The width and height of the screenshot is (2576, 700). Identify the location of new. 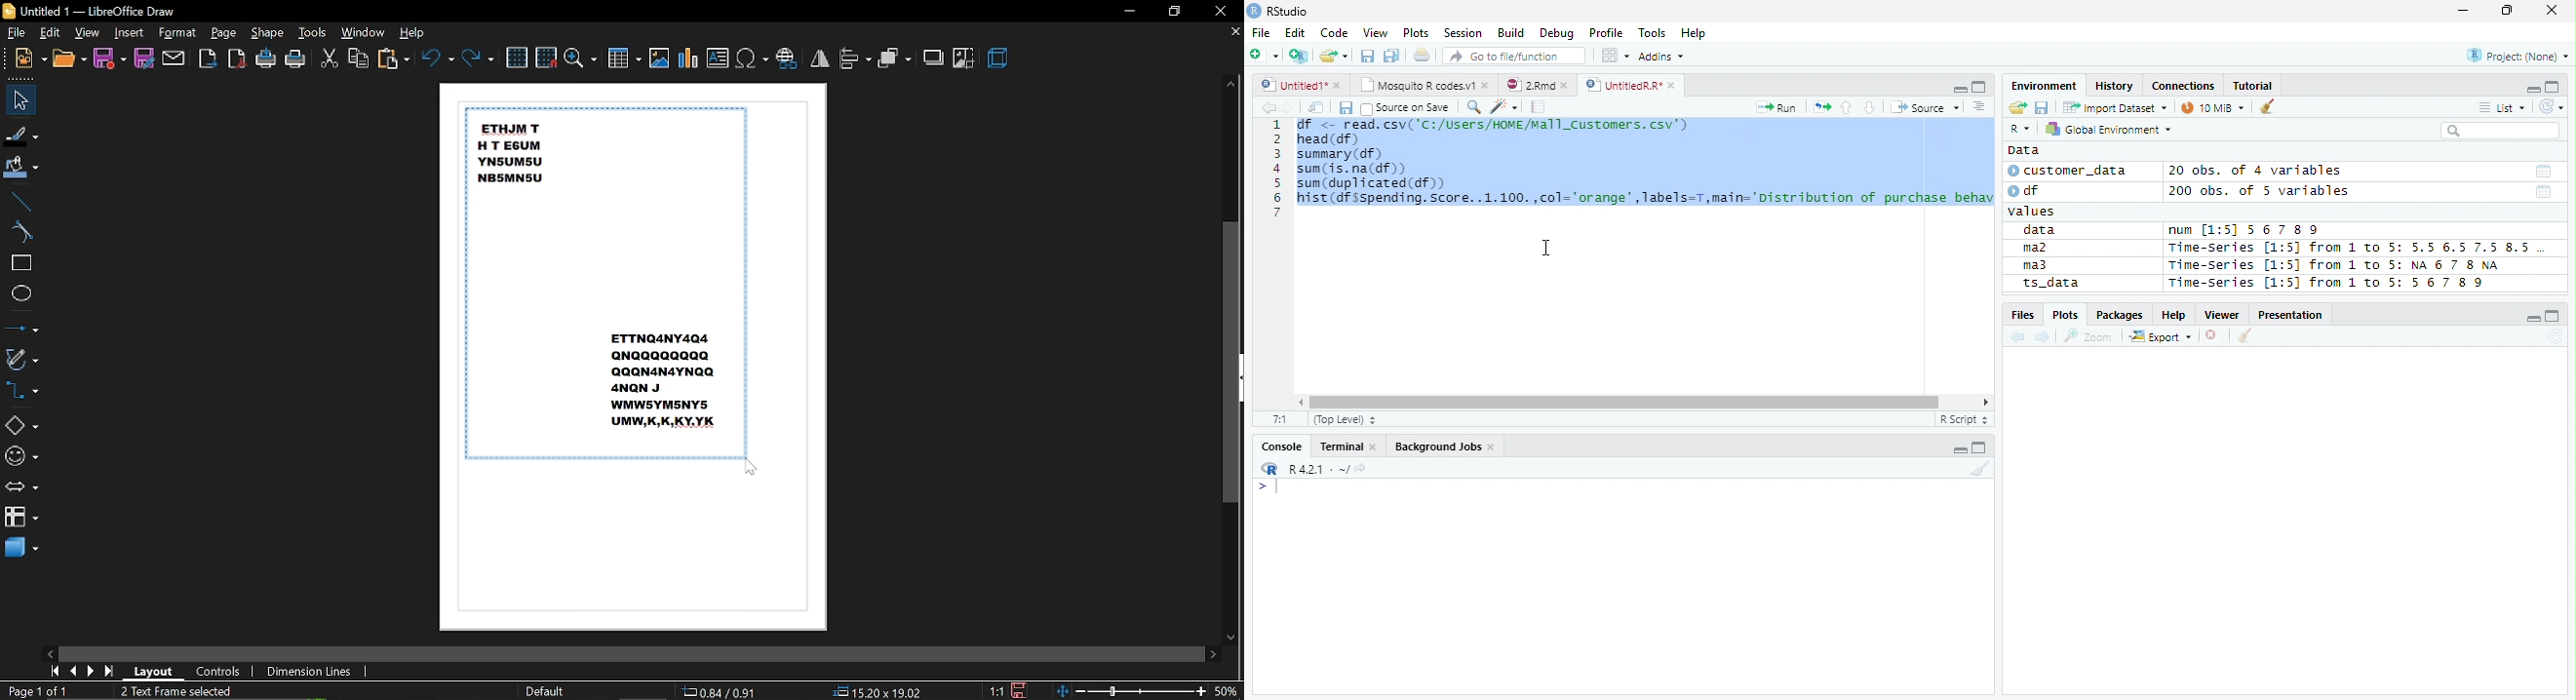
(31, 59).